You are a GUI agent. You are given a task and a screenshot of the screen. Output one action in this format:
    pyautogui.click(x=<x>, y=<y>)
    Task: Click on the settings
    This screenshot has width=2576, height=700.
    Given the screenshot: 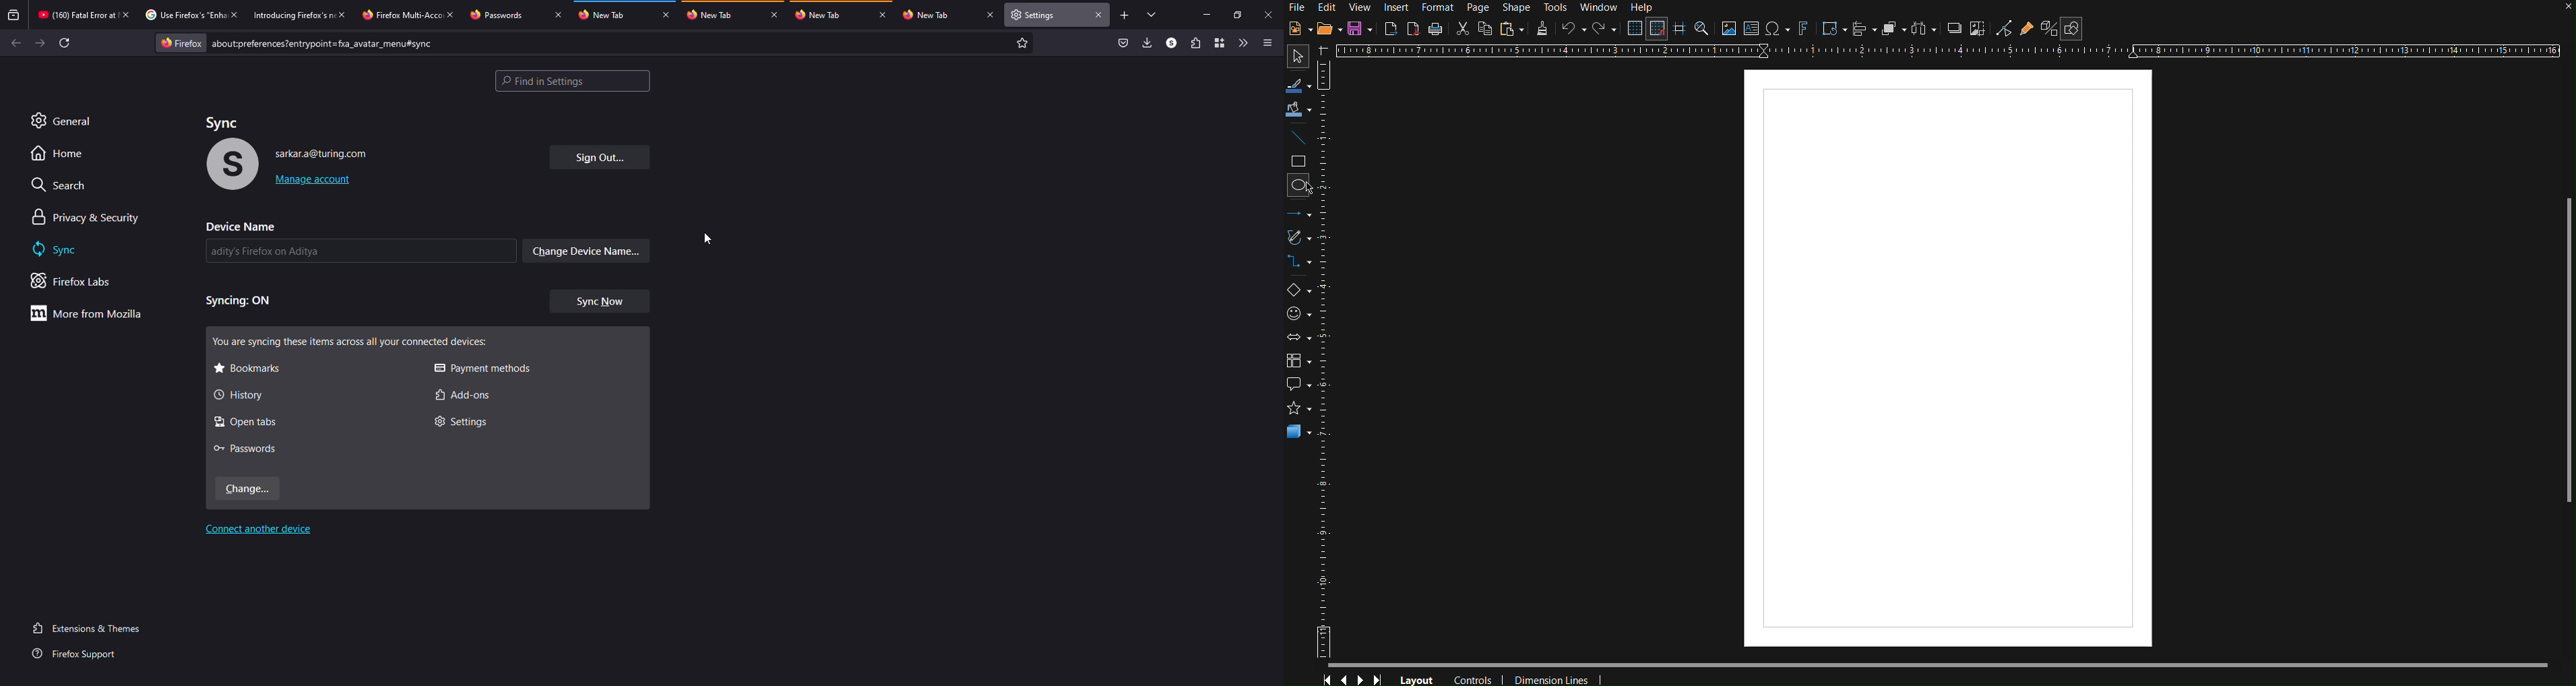 What is the action you would take?
    pyautogui.click(x=574, y=82)
    